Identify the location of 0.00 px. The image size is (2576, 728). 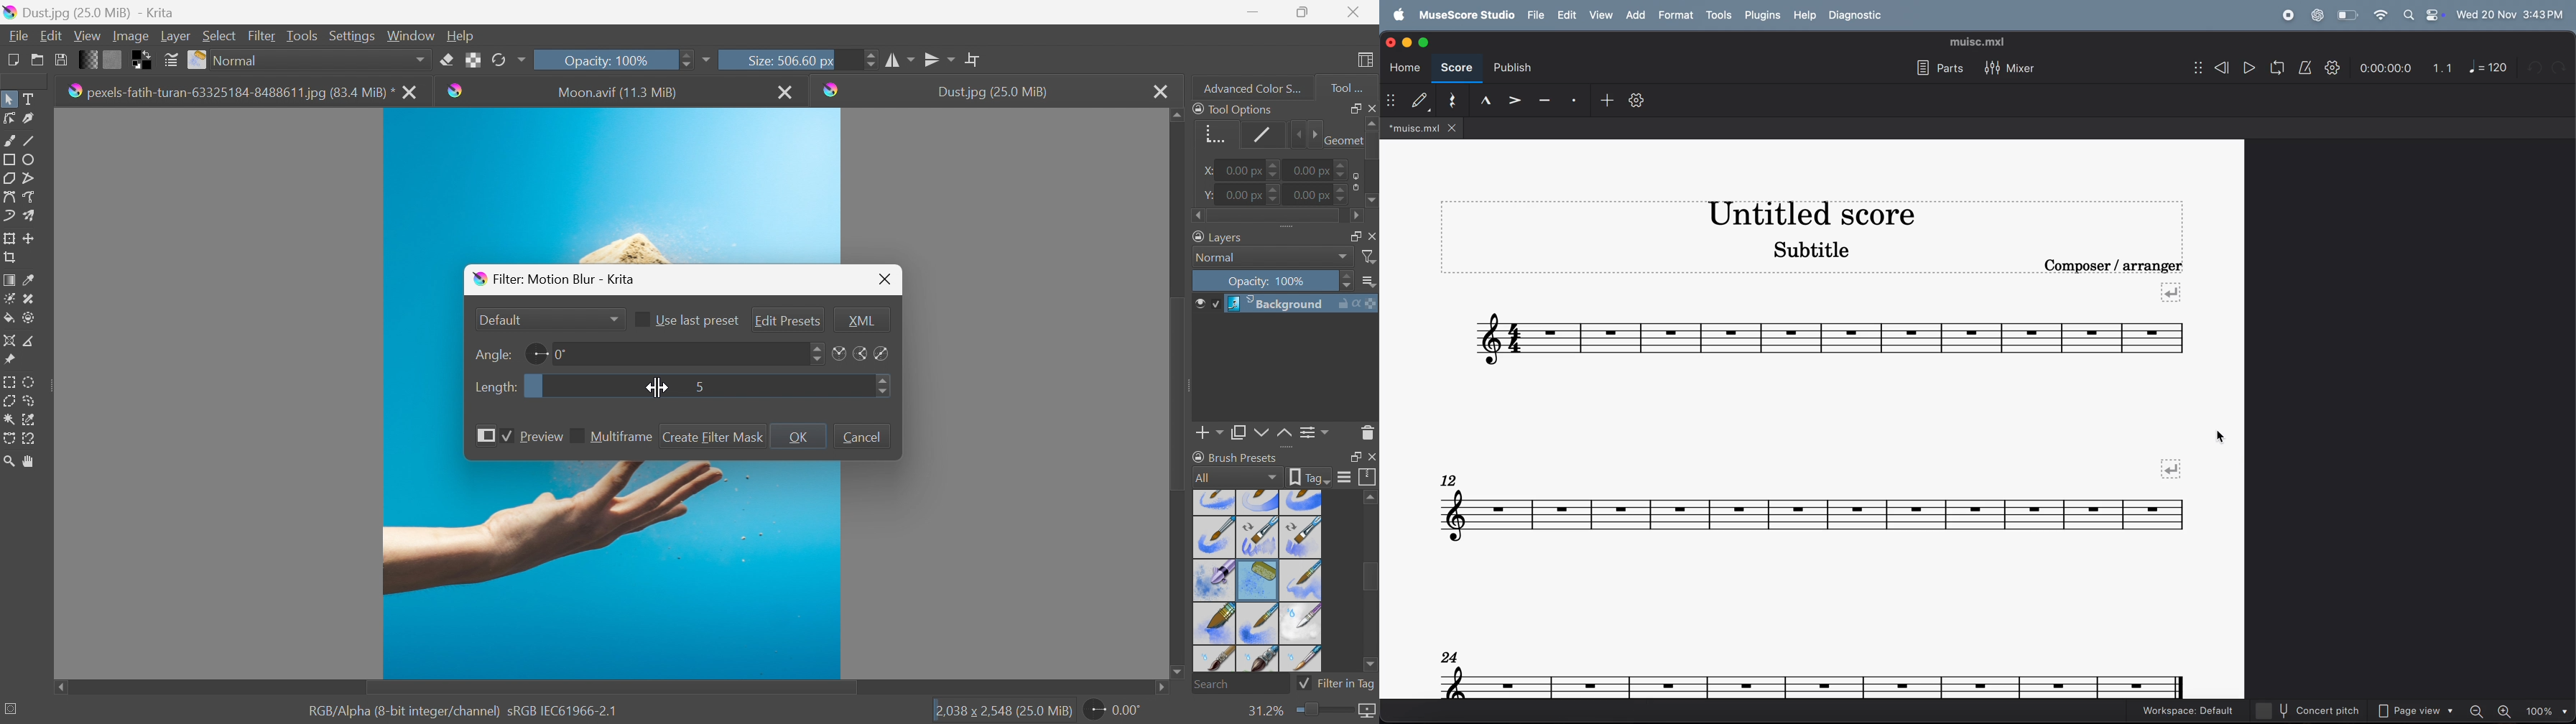
(1312, 169).